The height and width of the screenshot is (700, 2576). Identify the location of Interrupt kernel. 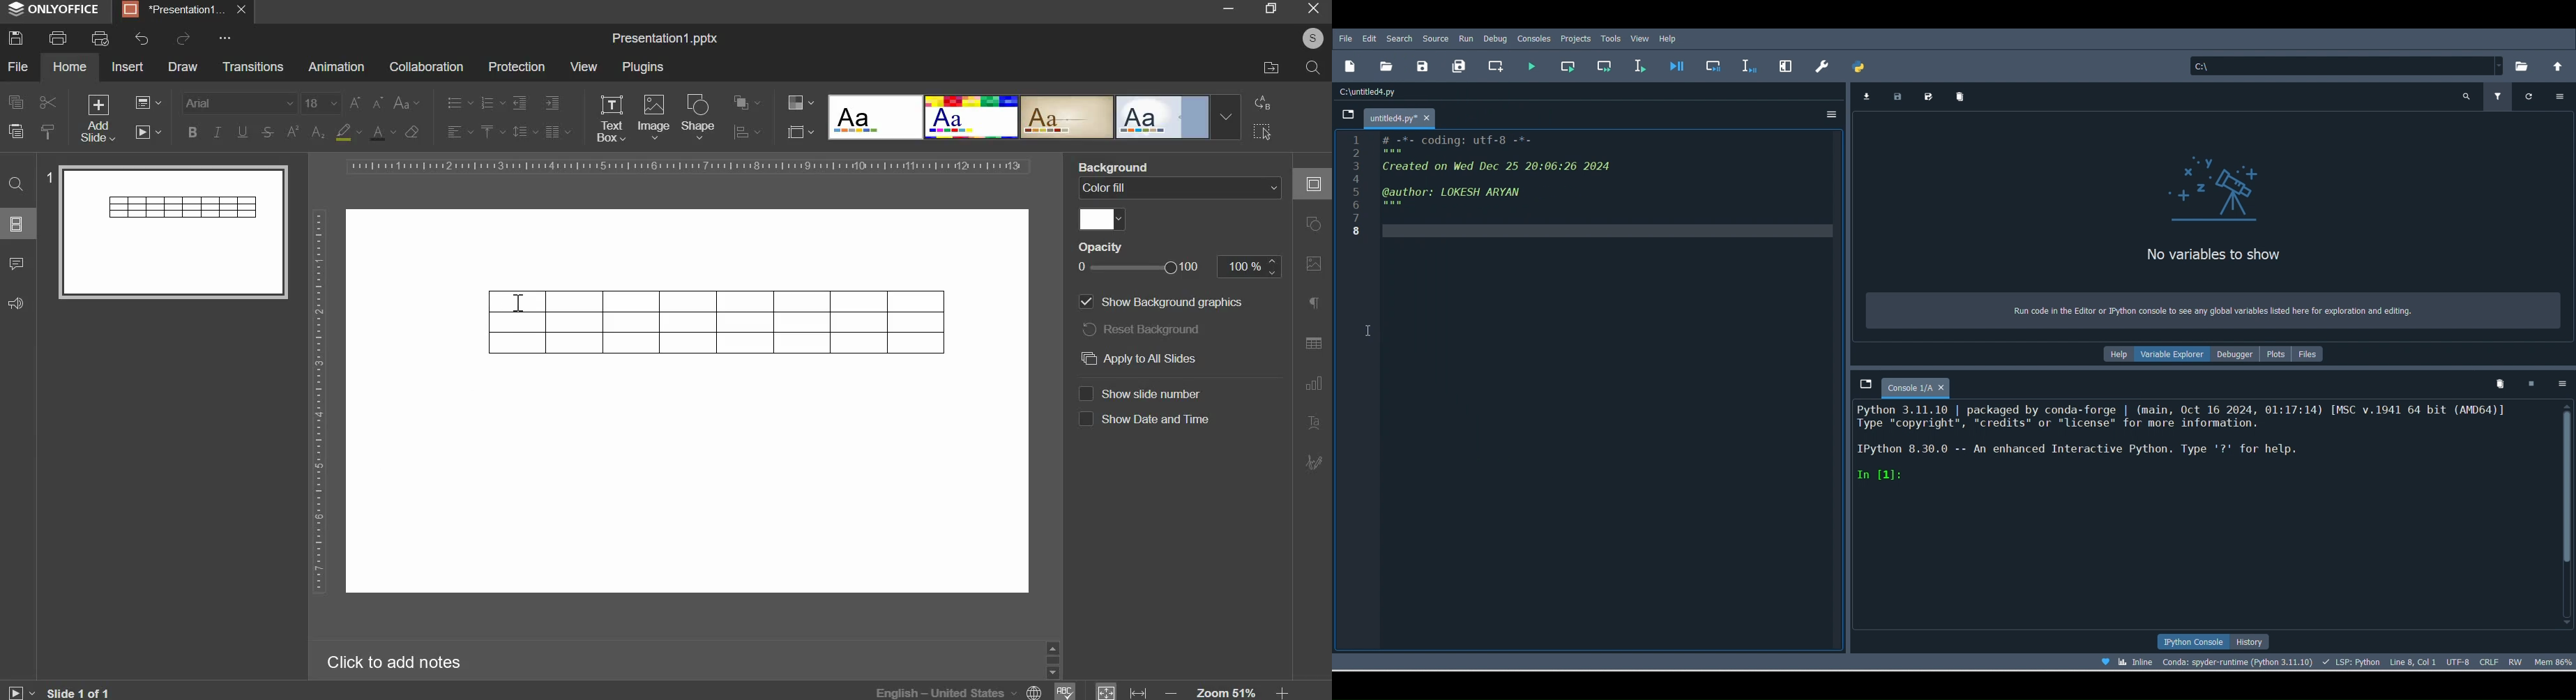
(2535, 383).